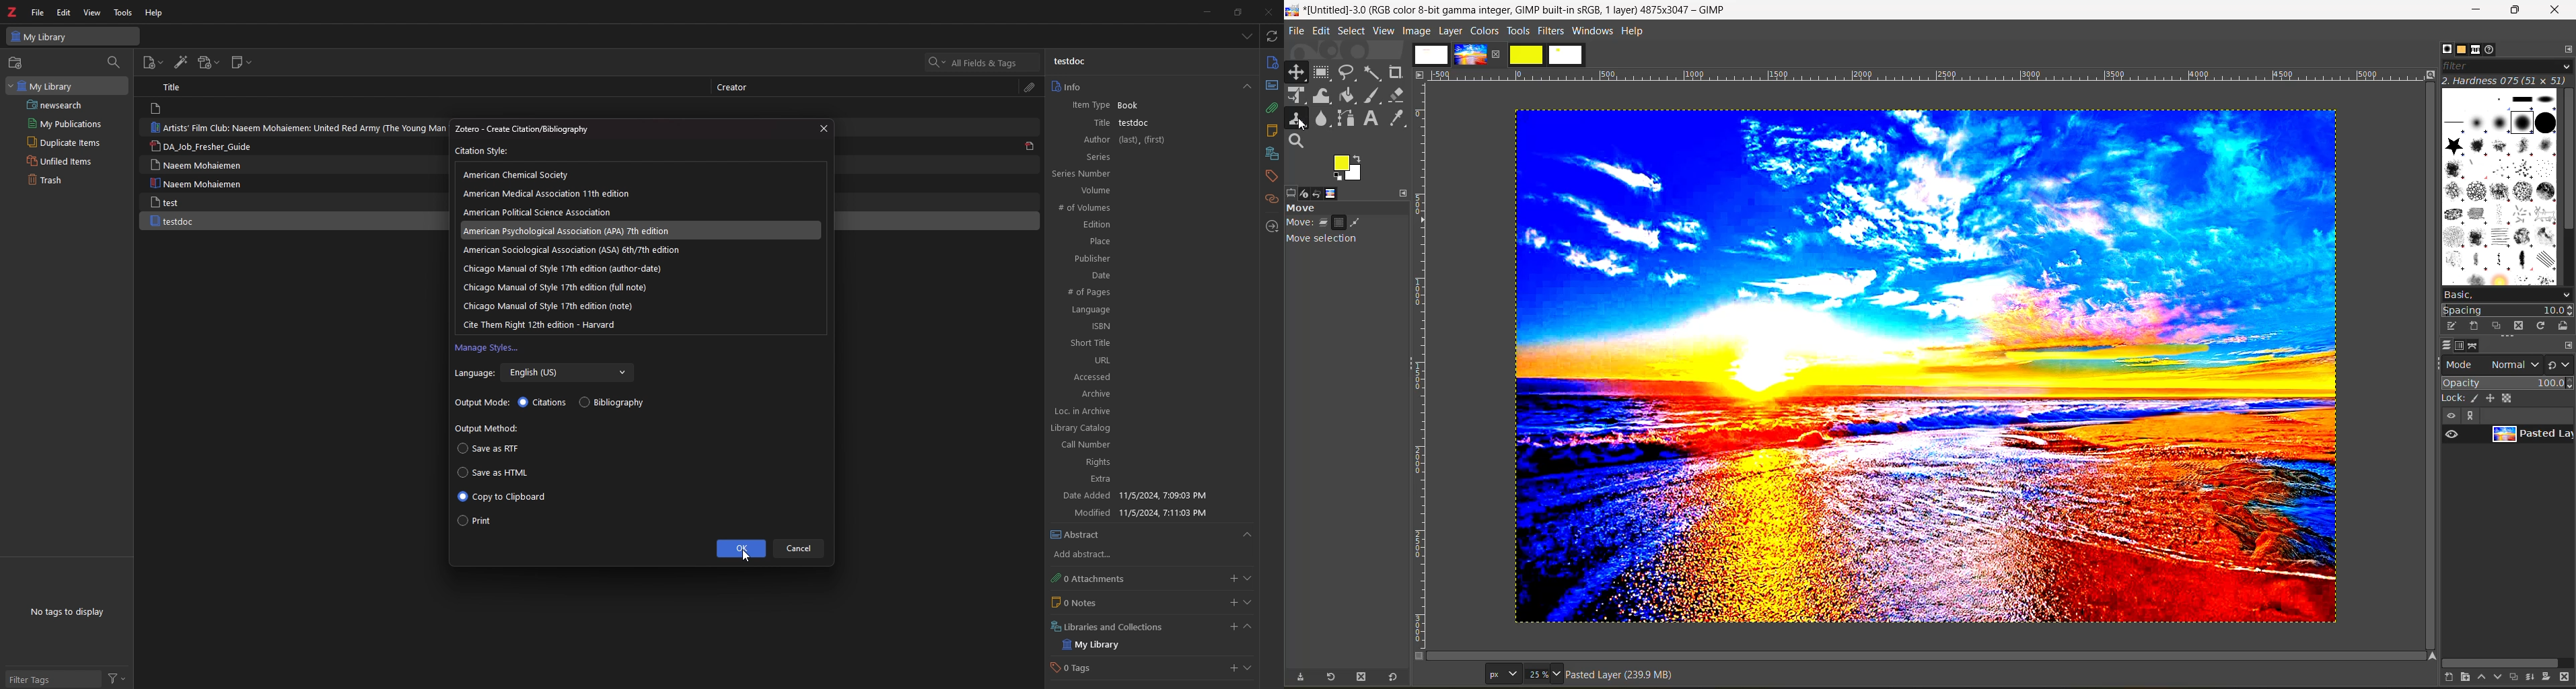 This screenshot has height=700, width=2576. What do you see at coordinates (1149, 140) in the screenshot?
I see `Author (last),(first)` at bounding box center [1149, 140].